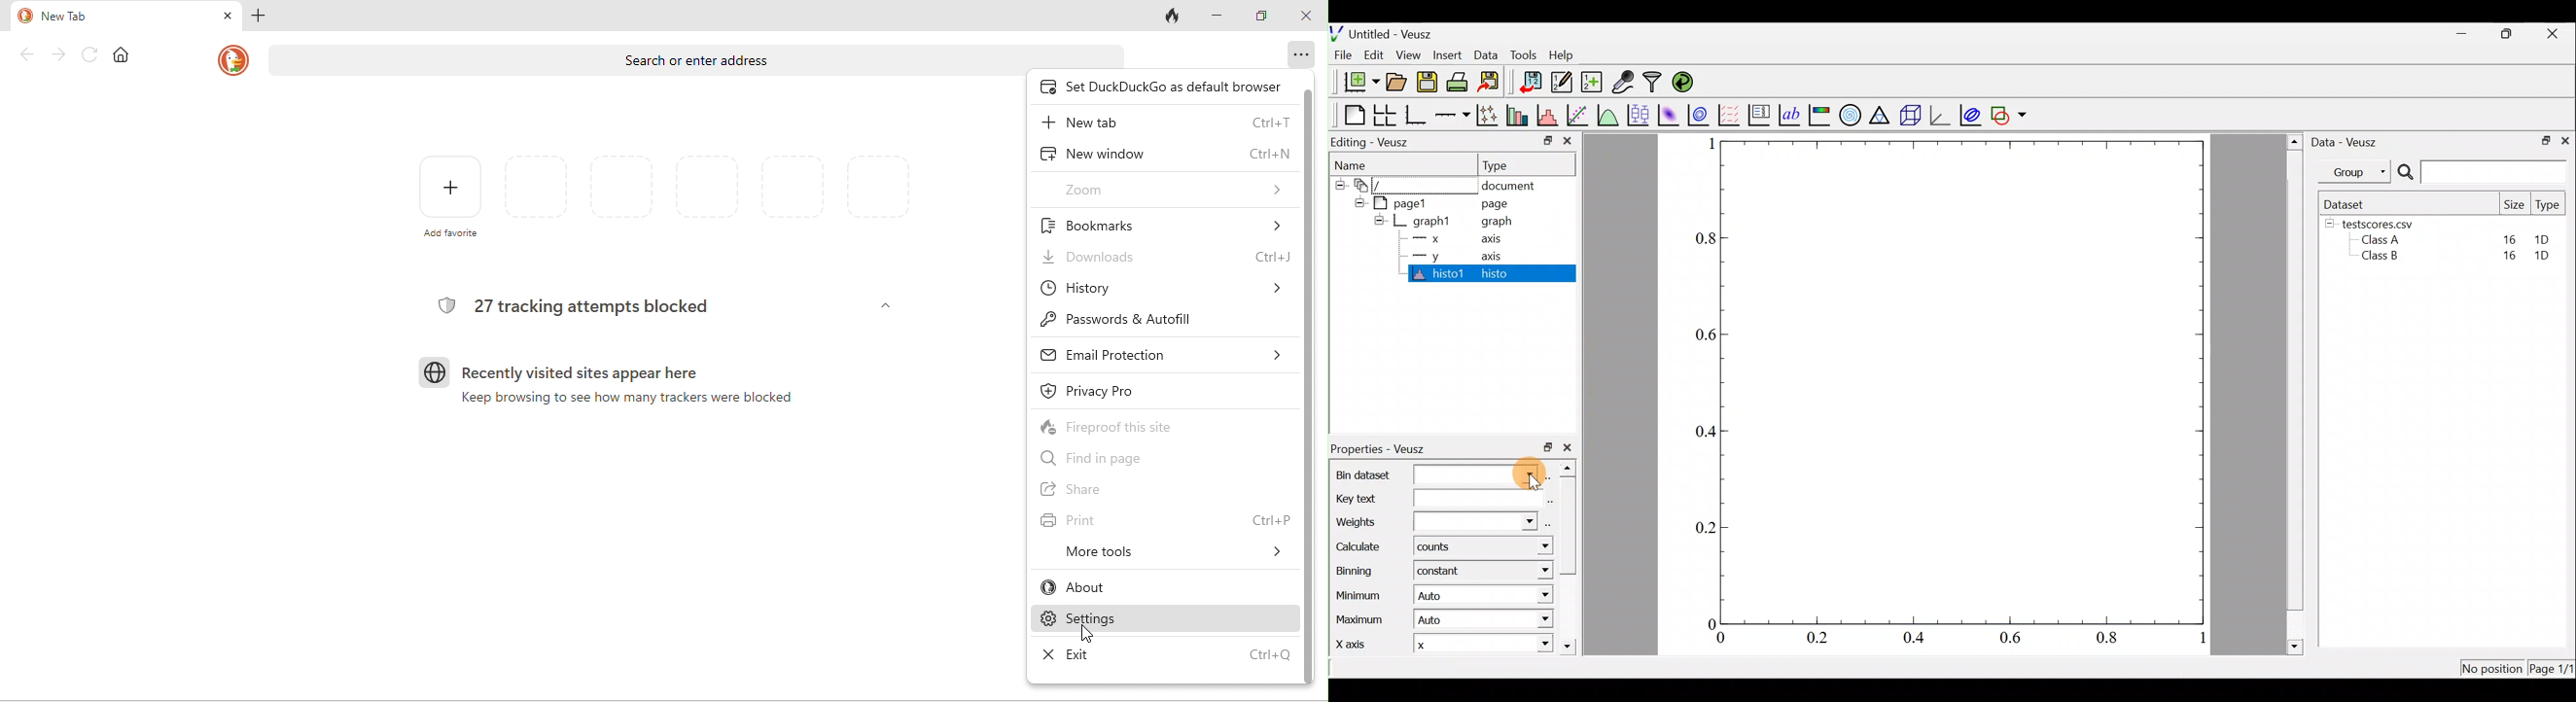  Describe the element at coordinates (90, 54) in the screenshot. I see `reload page` at that location.